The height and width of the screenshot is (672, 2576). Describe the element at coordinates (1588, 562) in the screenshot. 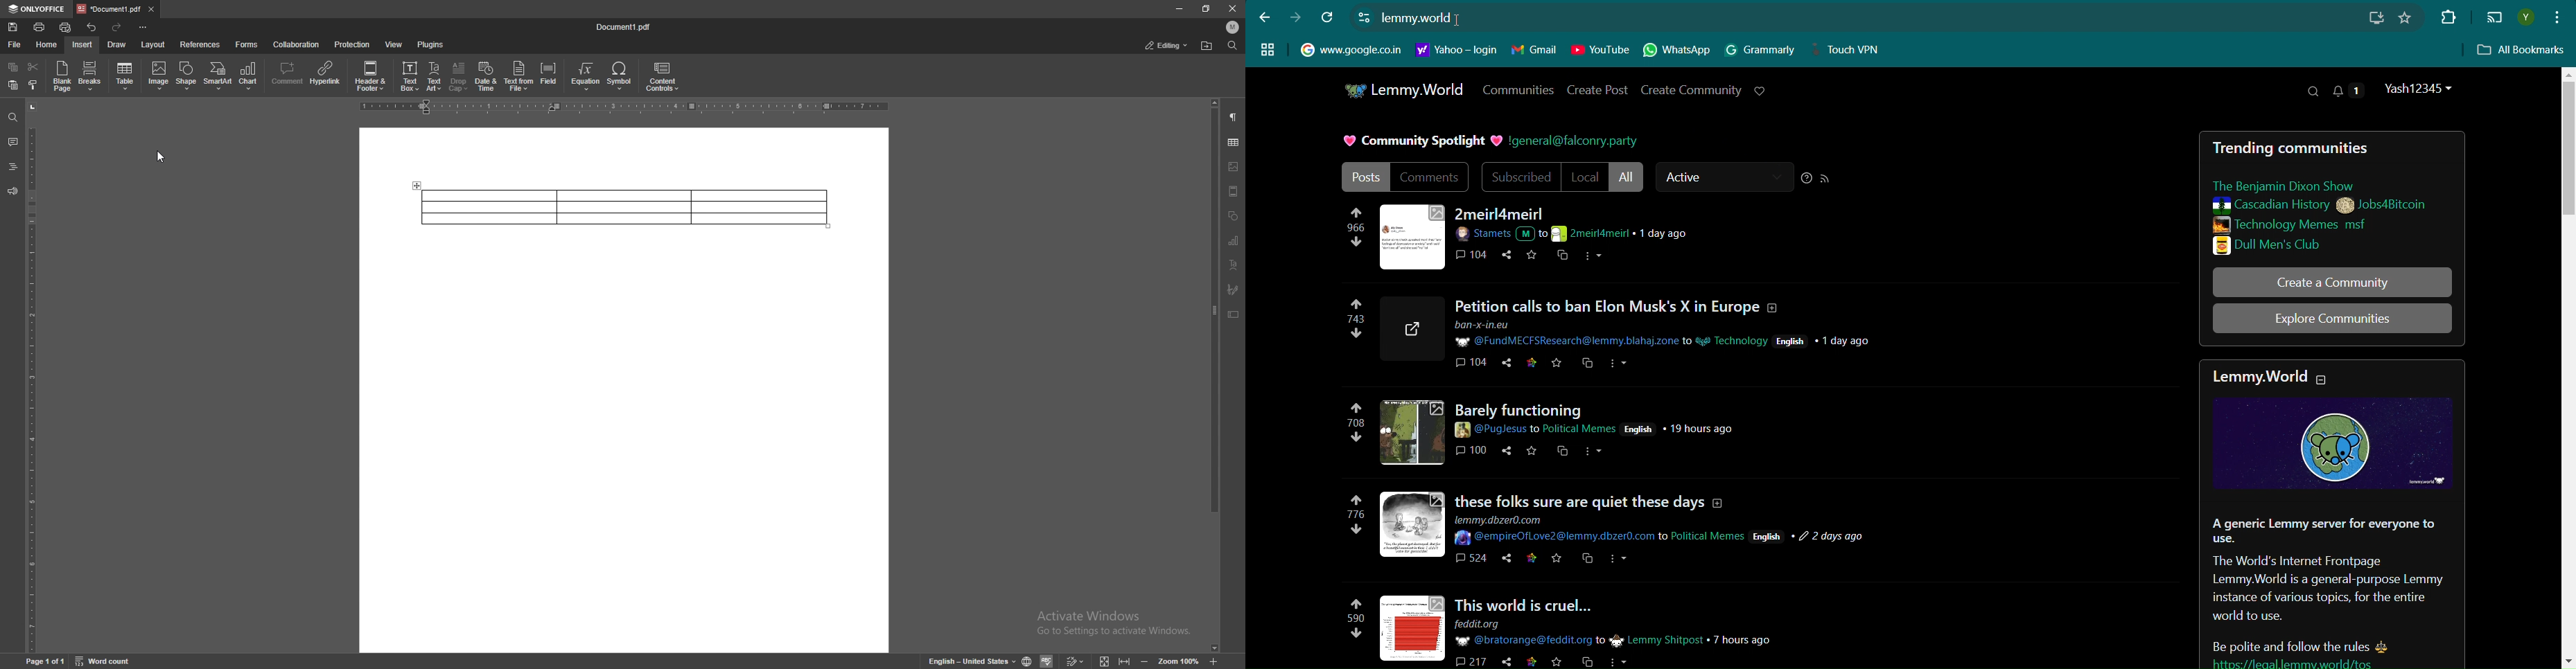

I see `copy` at that location.